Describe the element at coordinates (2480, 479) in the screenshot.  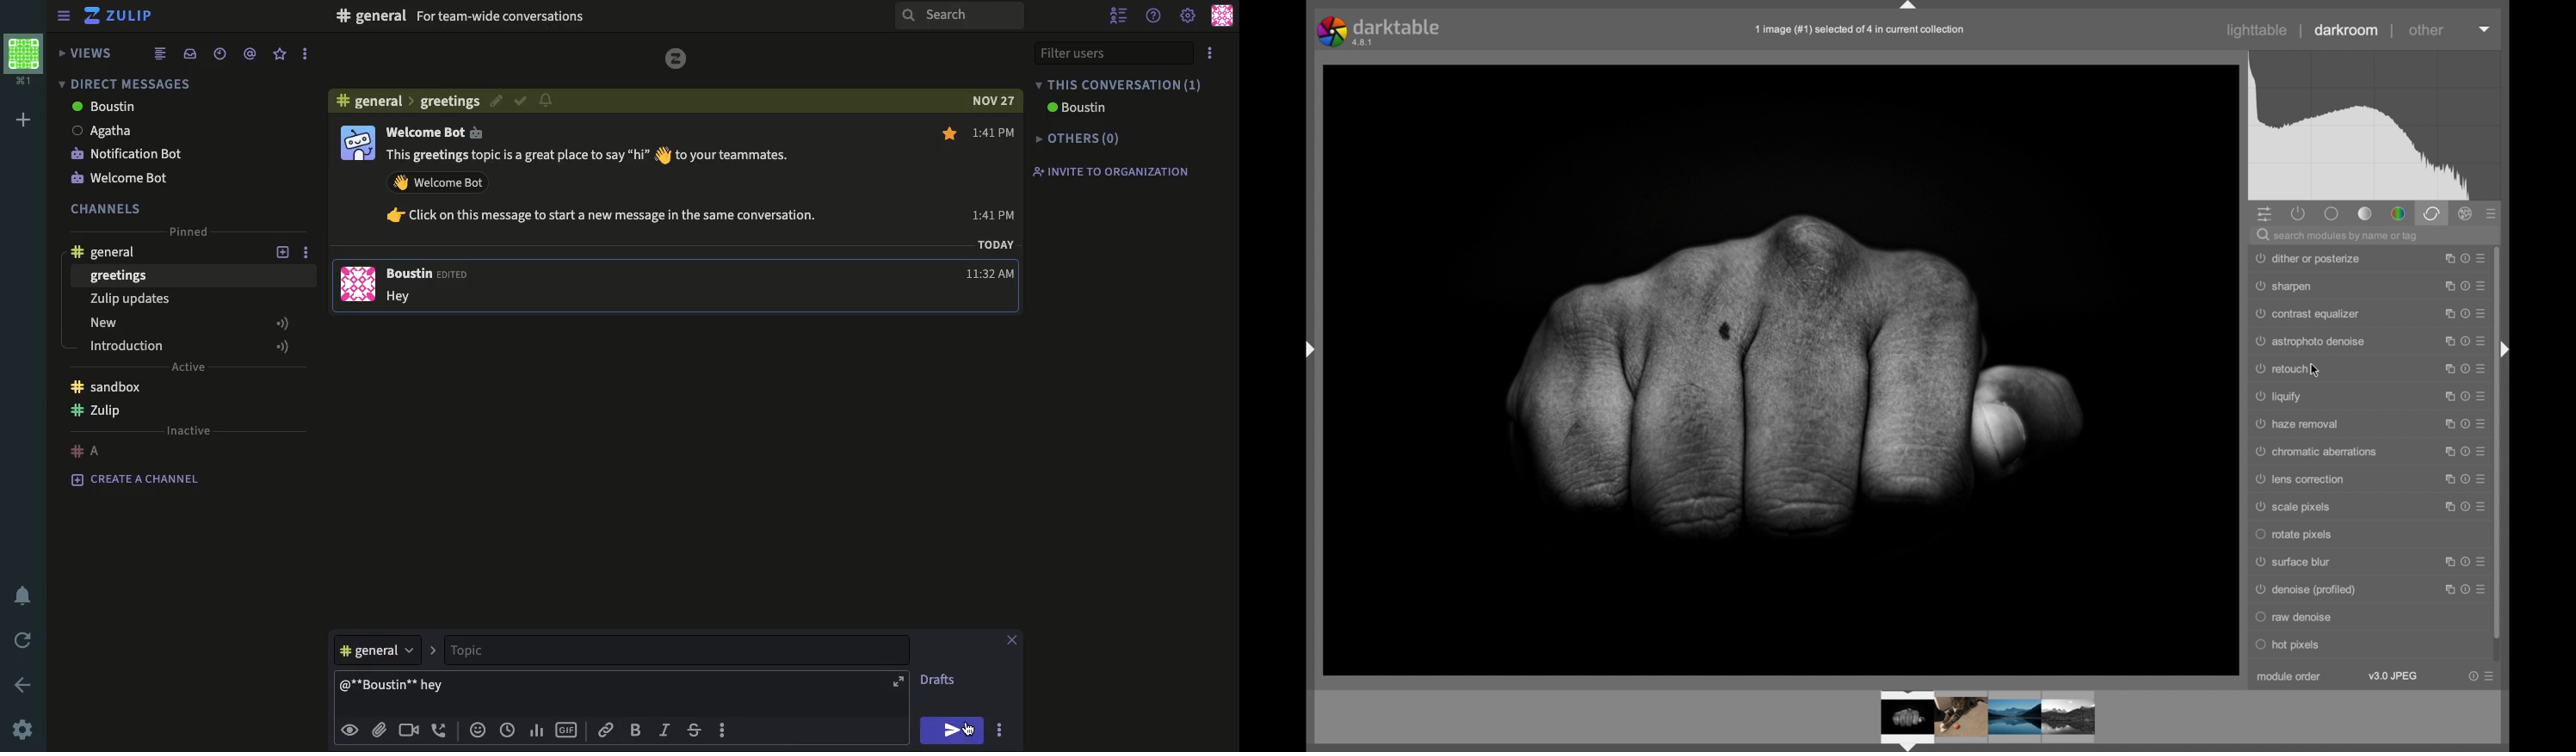
I see `more options` at that location.